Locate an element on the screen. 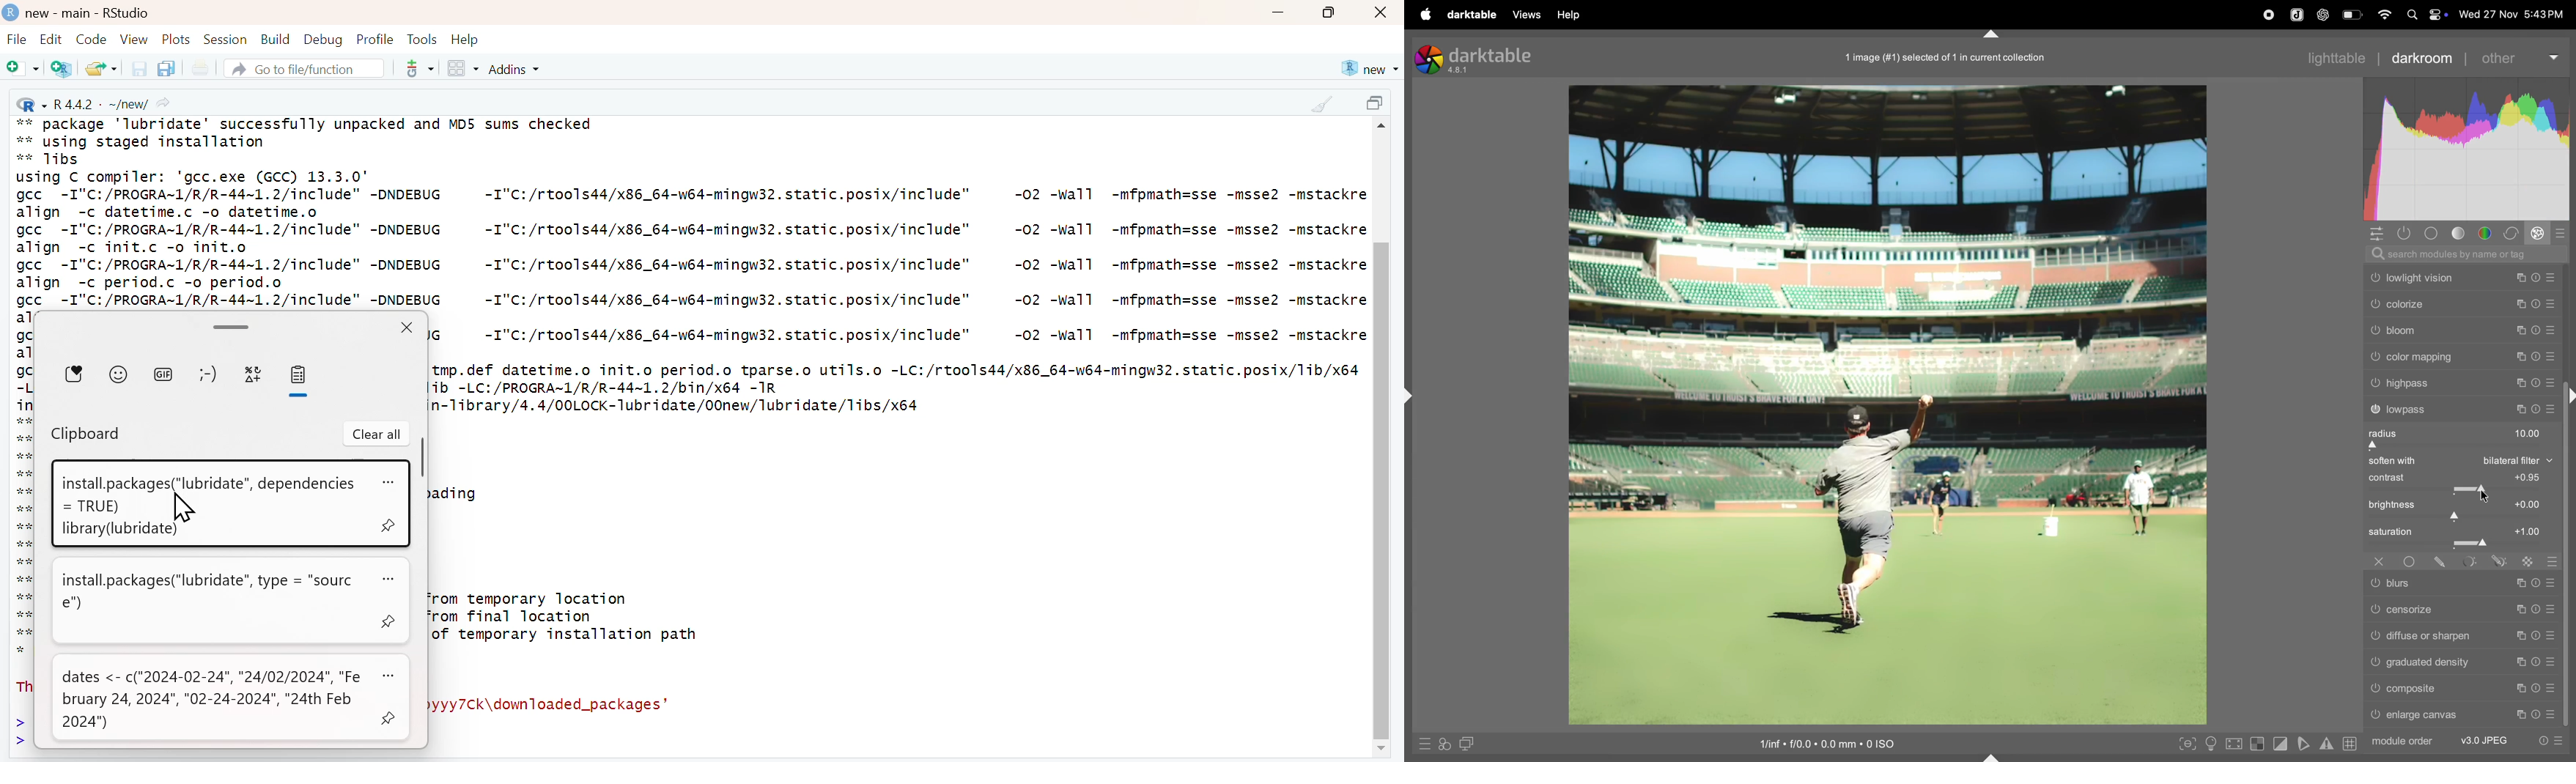 The width and height of the screenshot is (2576, 784). Build is located at coordinates (275, 40).